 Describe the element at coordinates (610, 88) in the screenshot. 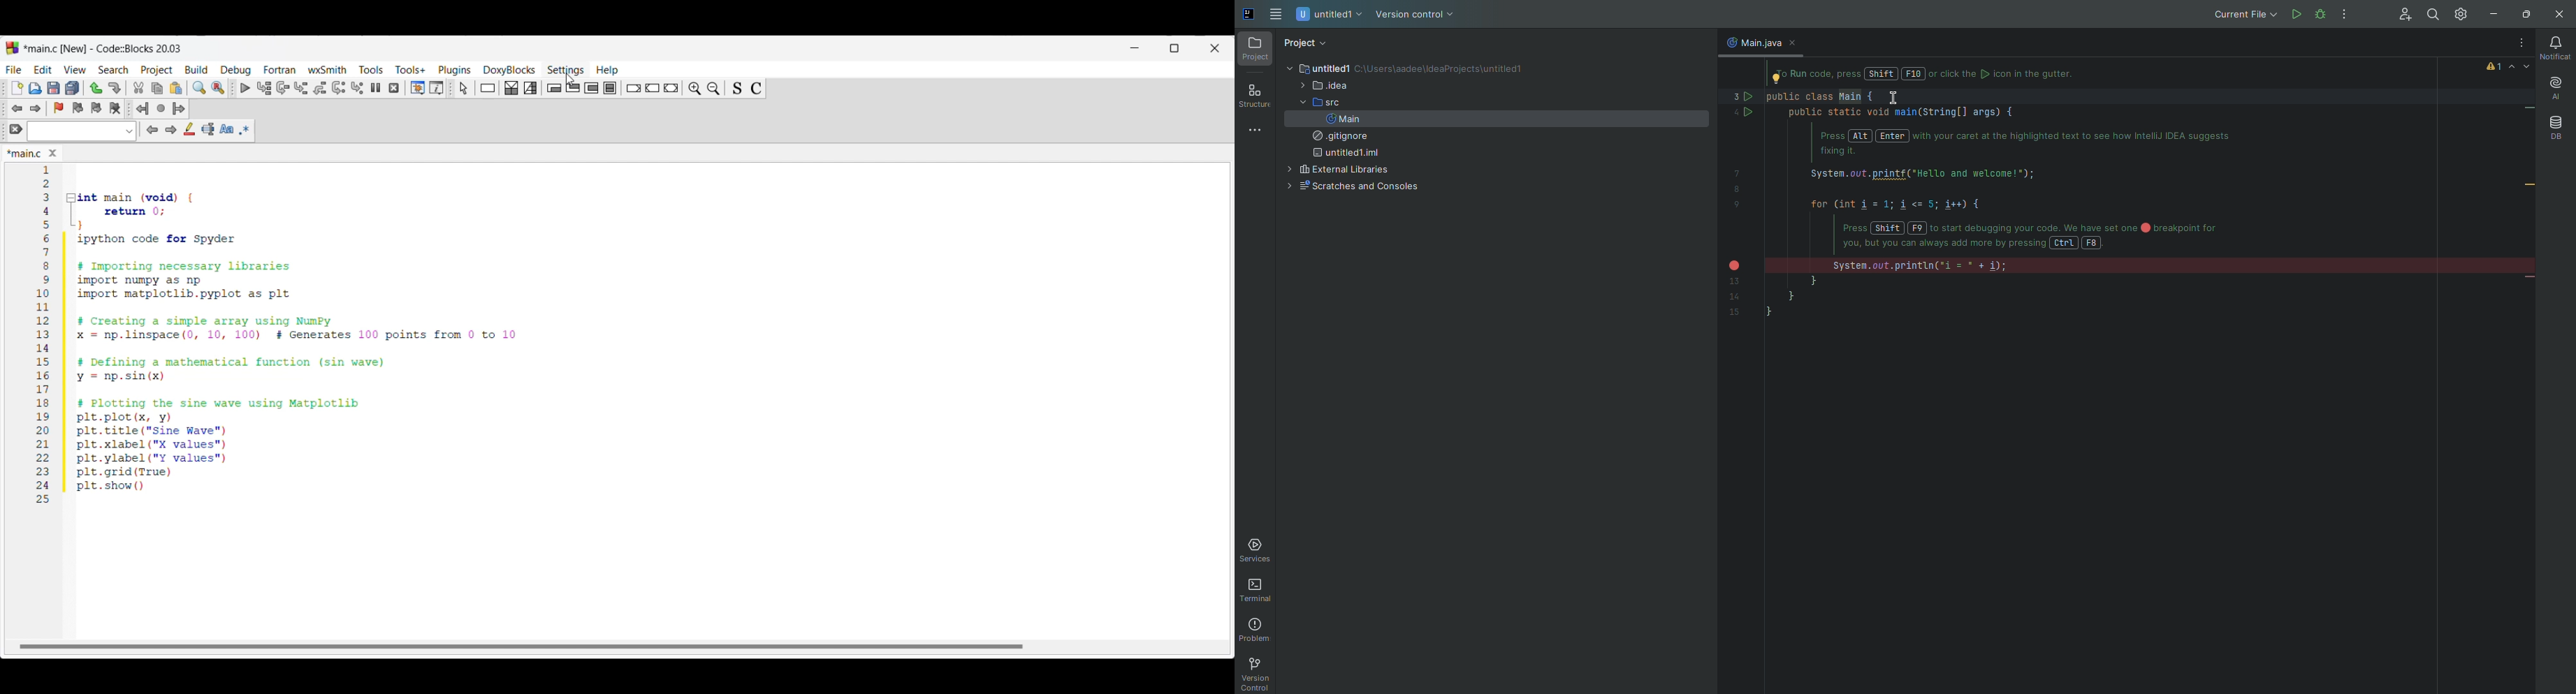

I see `Block instruction` at that location.